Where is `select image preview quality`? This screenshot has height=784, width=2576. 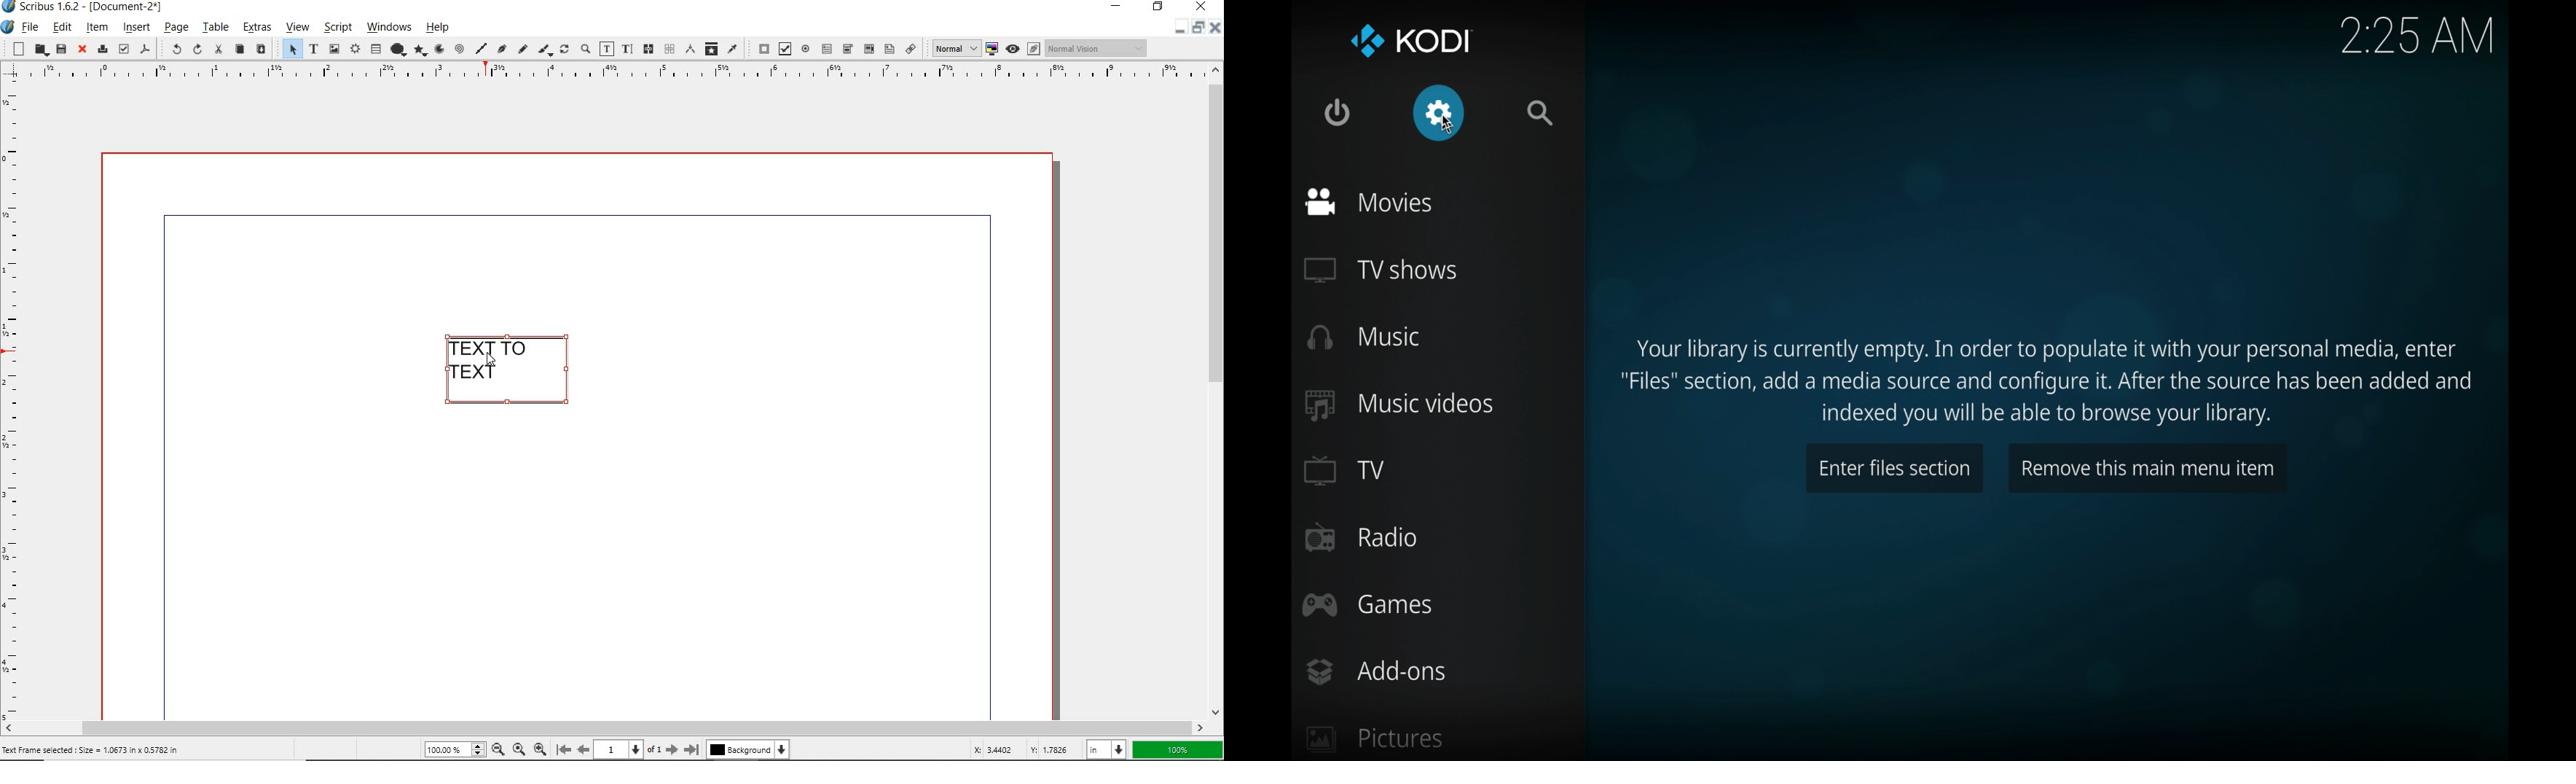 select image preview quality is located at coordinates (954, 47).